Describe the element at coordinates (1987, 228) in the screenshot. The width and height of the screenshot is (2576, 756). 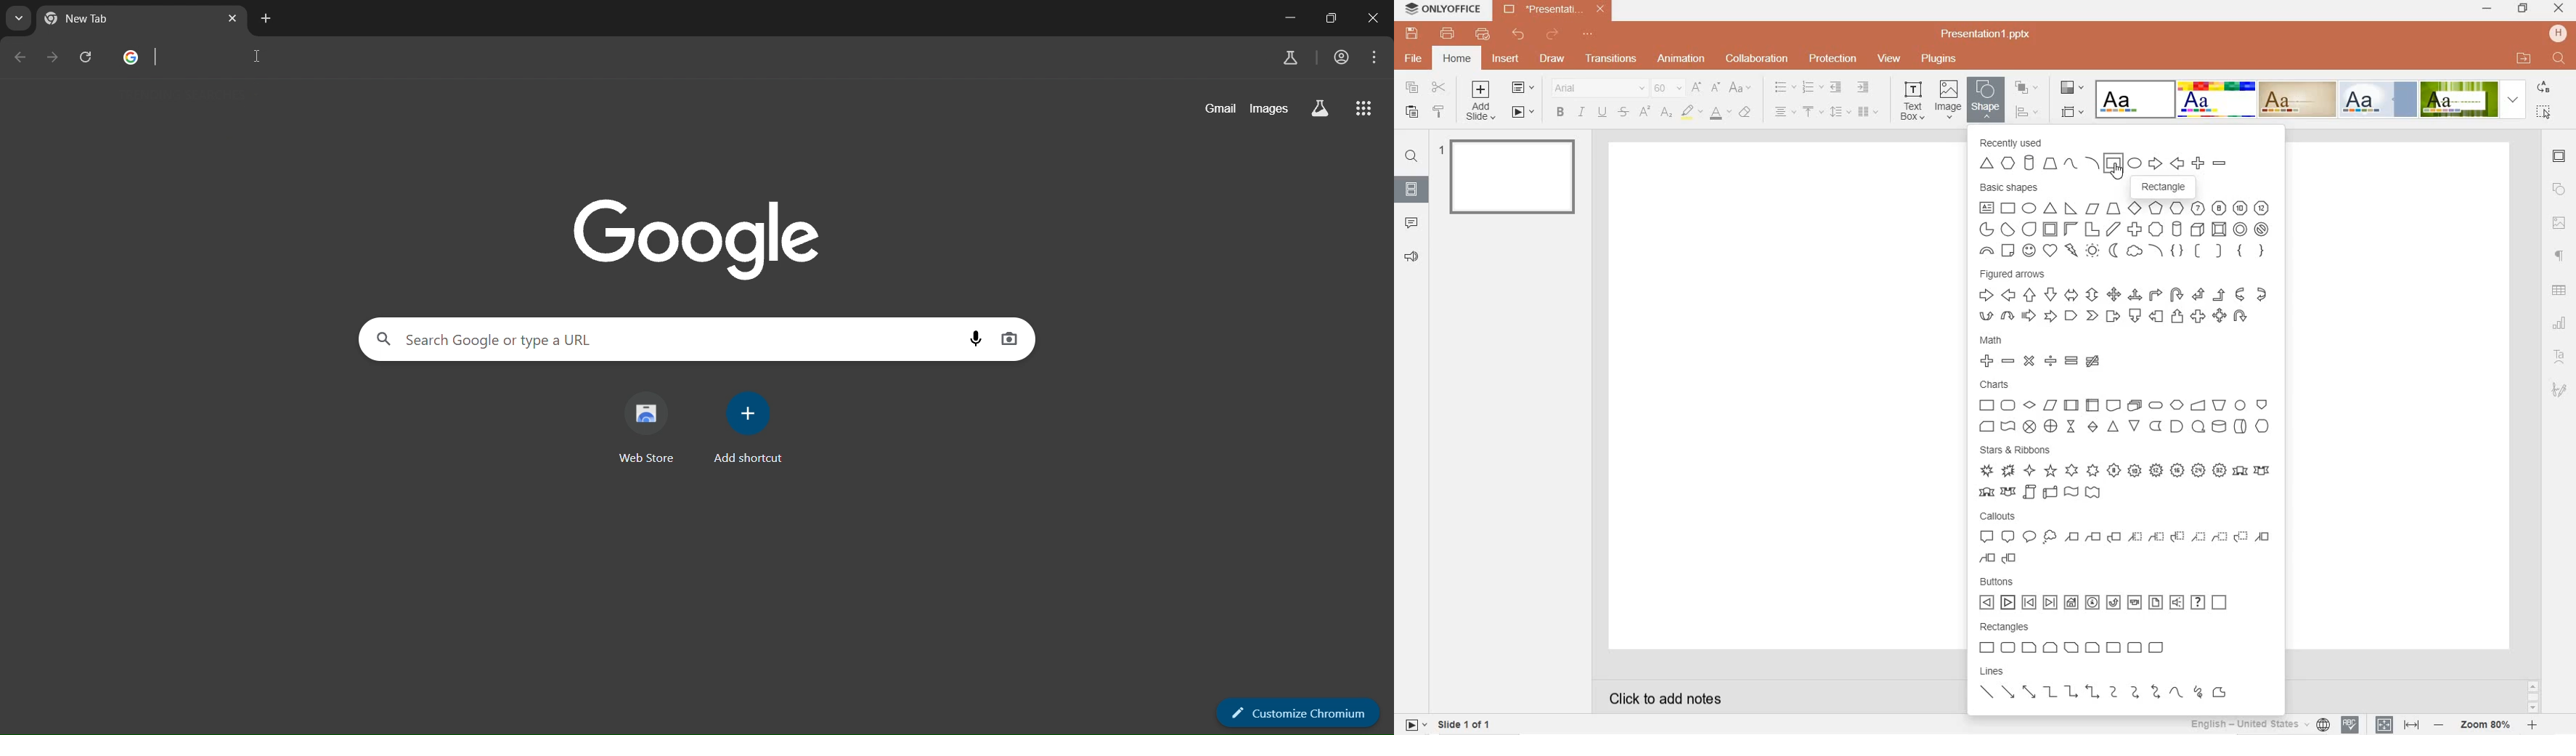
I see `Pie` at that location.